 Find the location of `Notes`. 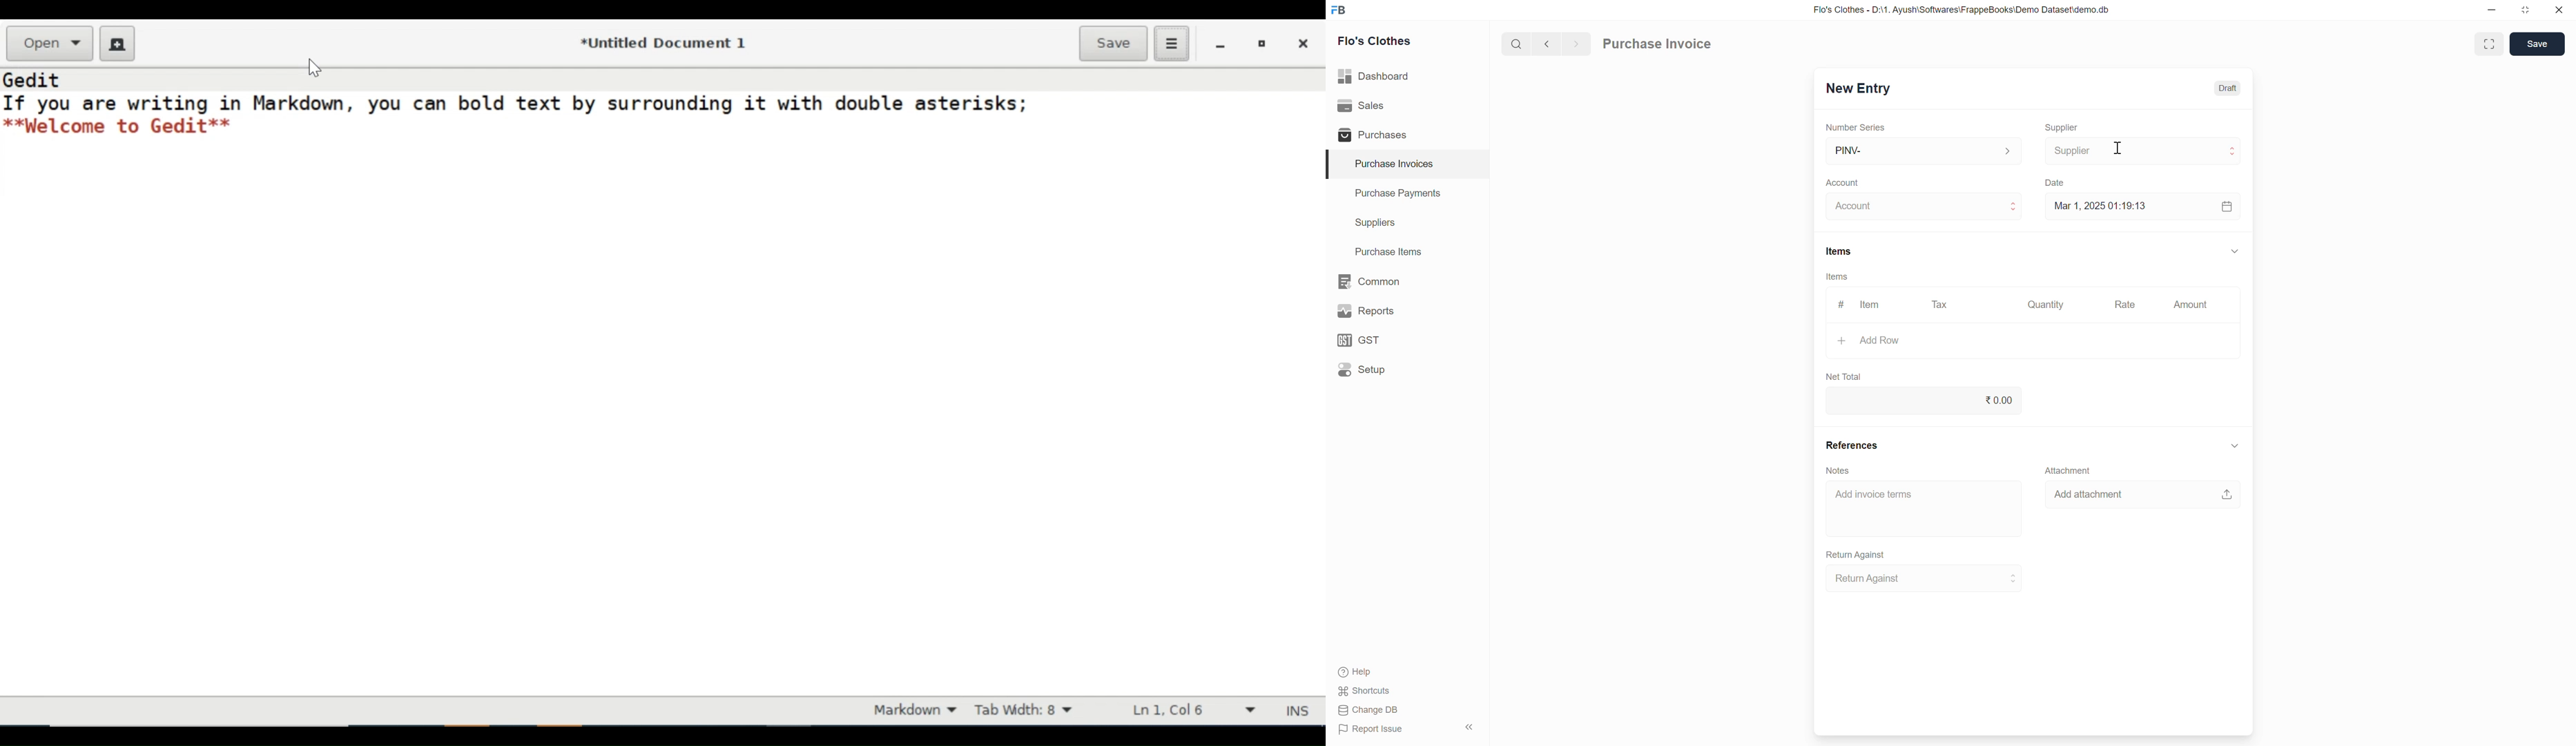

Notes is located at coordinates (1840, 471).